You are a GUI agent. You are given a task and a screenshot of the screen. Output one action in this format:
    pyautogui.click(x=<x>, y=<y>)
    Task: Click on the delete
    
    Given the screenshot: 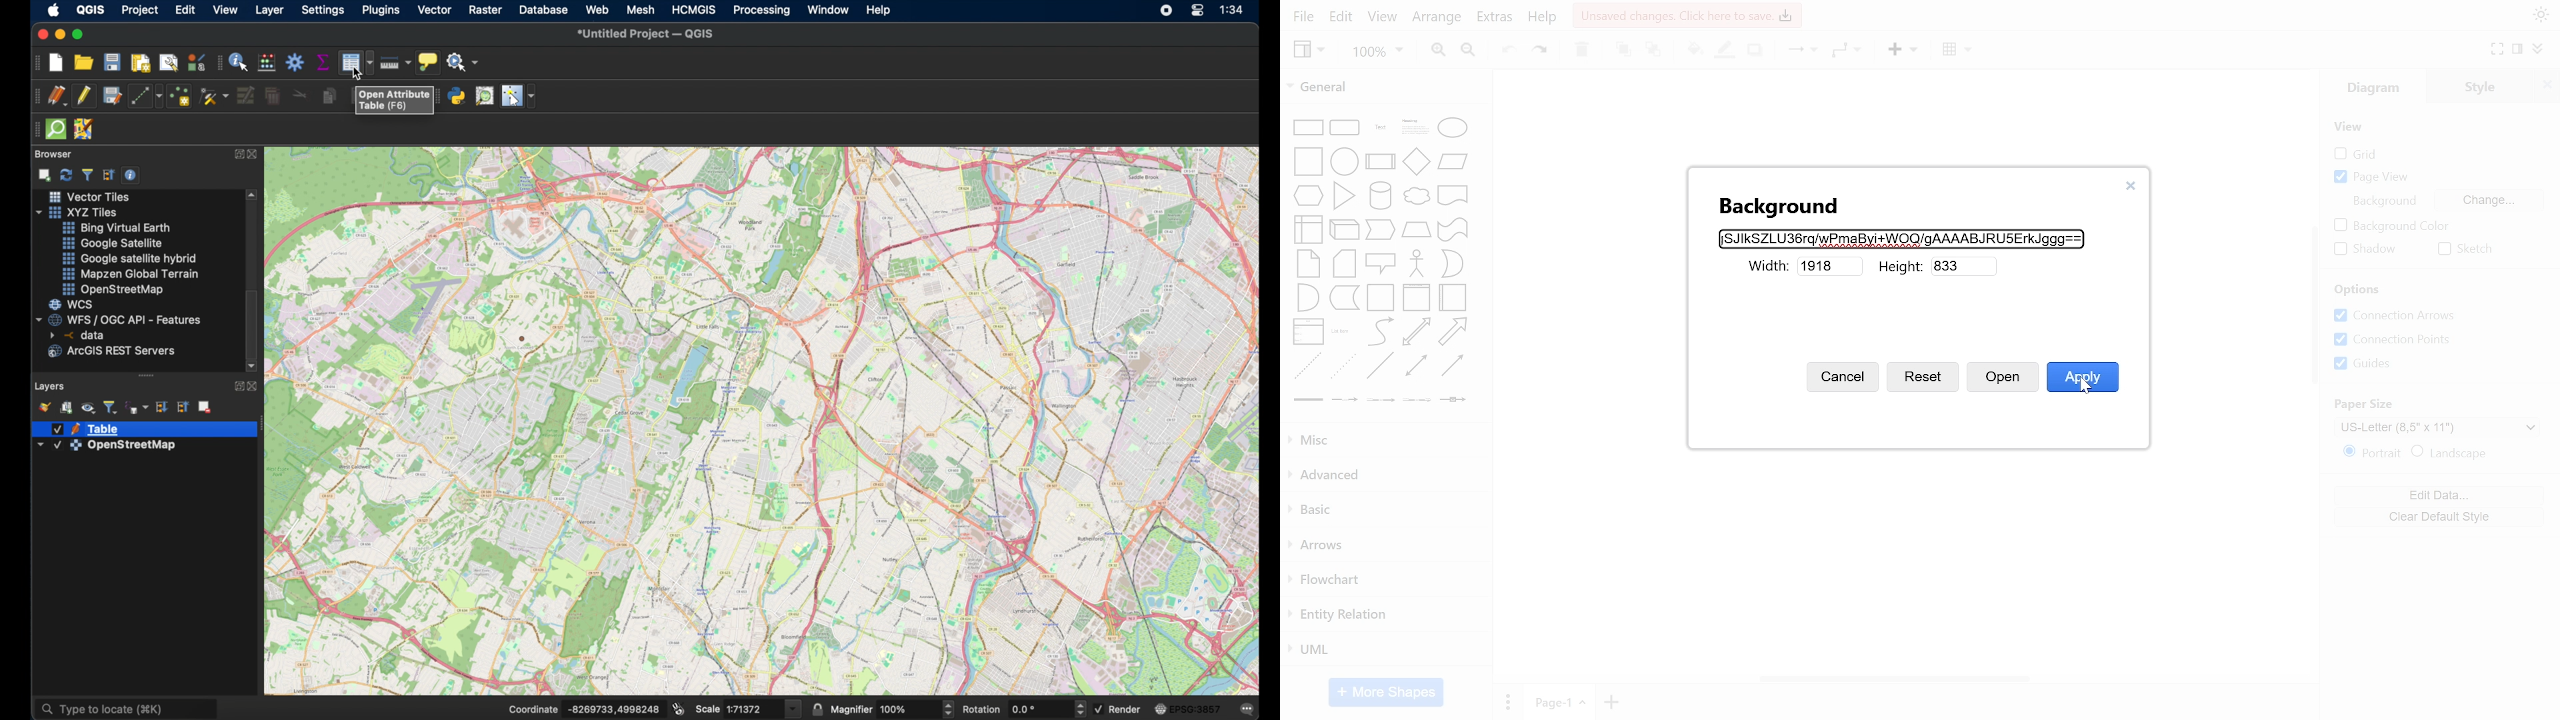 What is the action you would take?
    pyautogui.click(x=1584, y=51)
    